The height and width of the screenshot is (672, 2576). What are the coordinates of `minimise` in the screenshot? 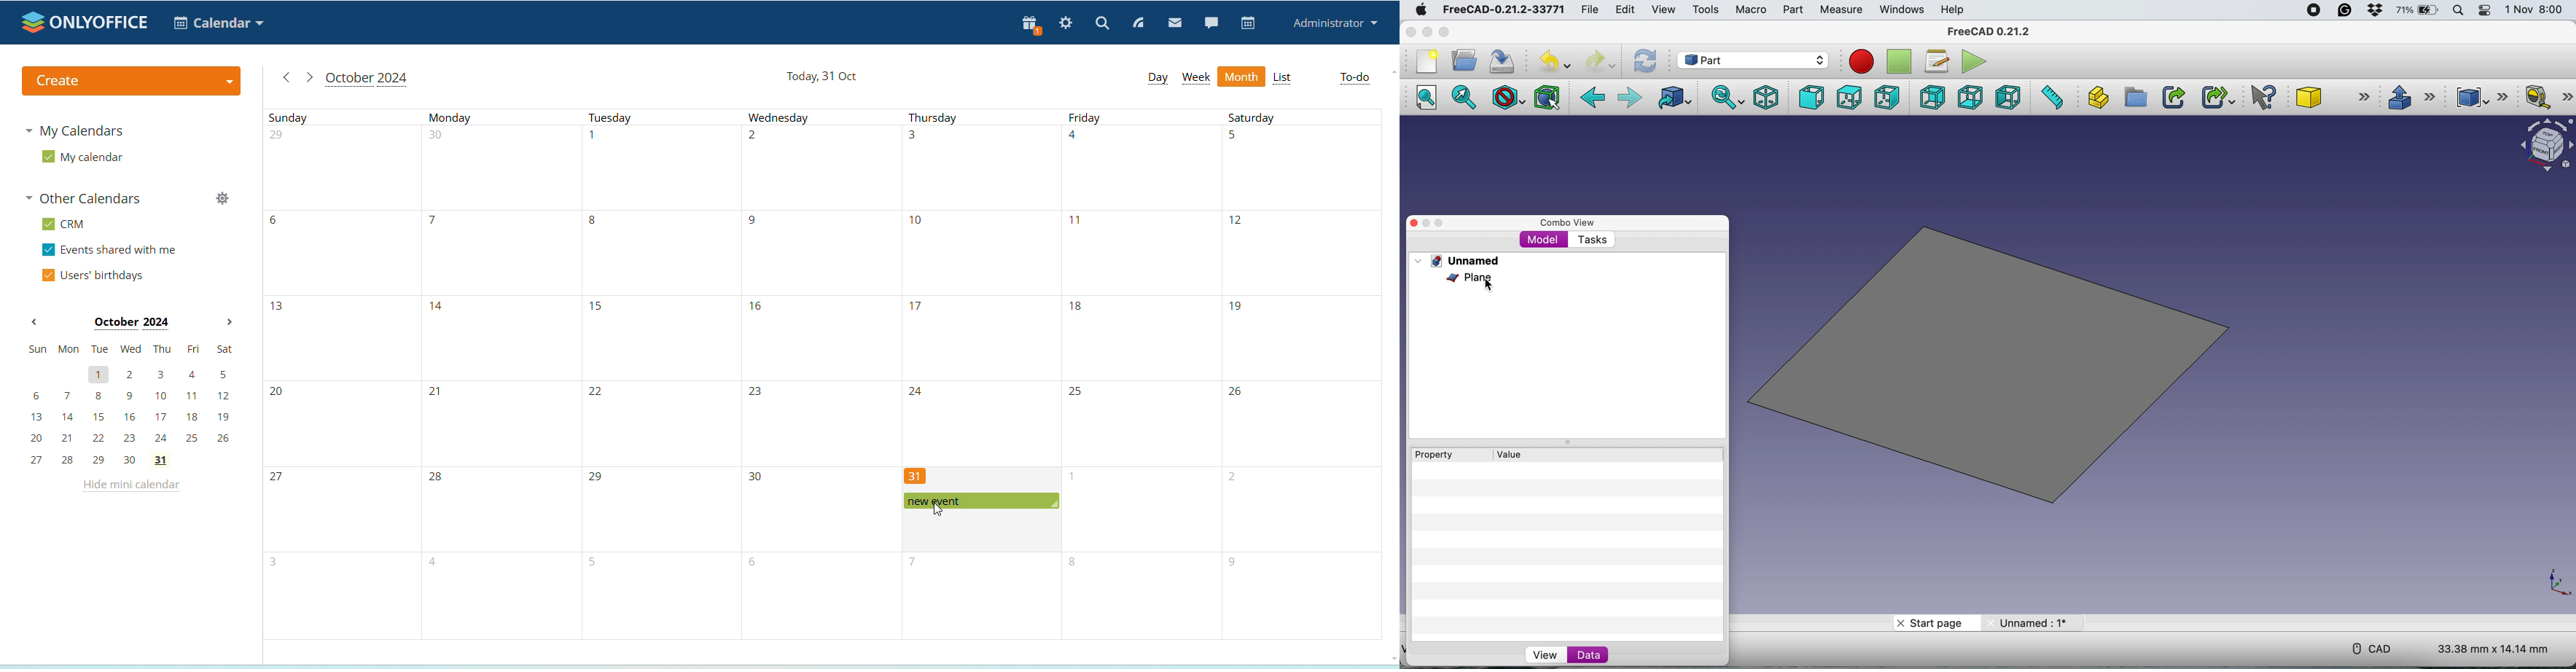 It's located at (1426, 223).